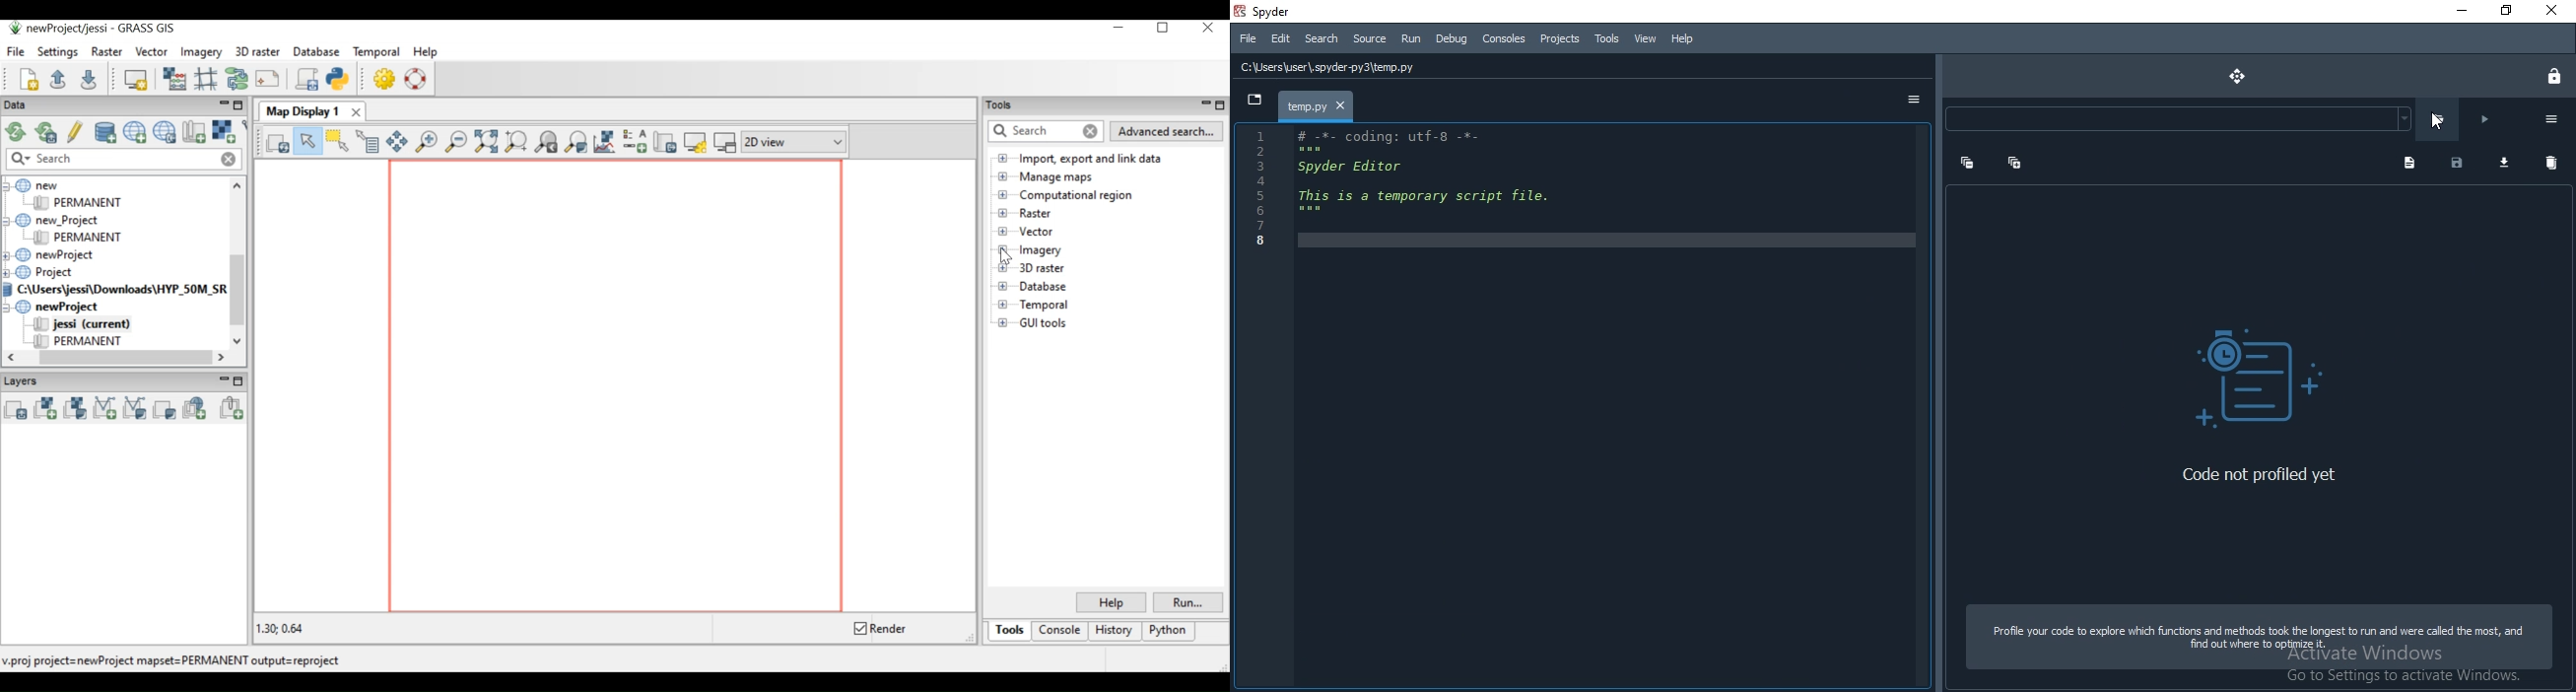 This screenshot has height=700, width=2576. What do you see at coordinates (1409, 39) in the screenshot?
I see `Run` at bounding box center [1409, 39].